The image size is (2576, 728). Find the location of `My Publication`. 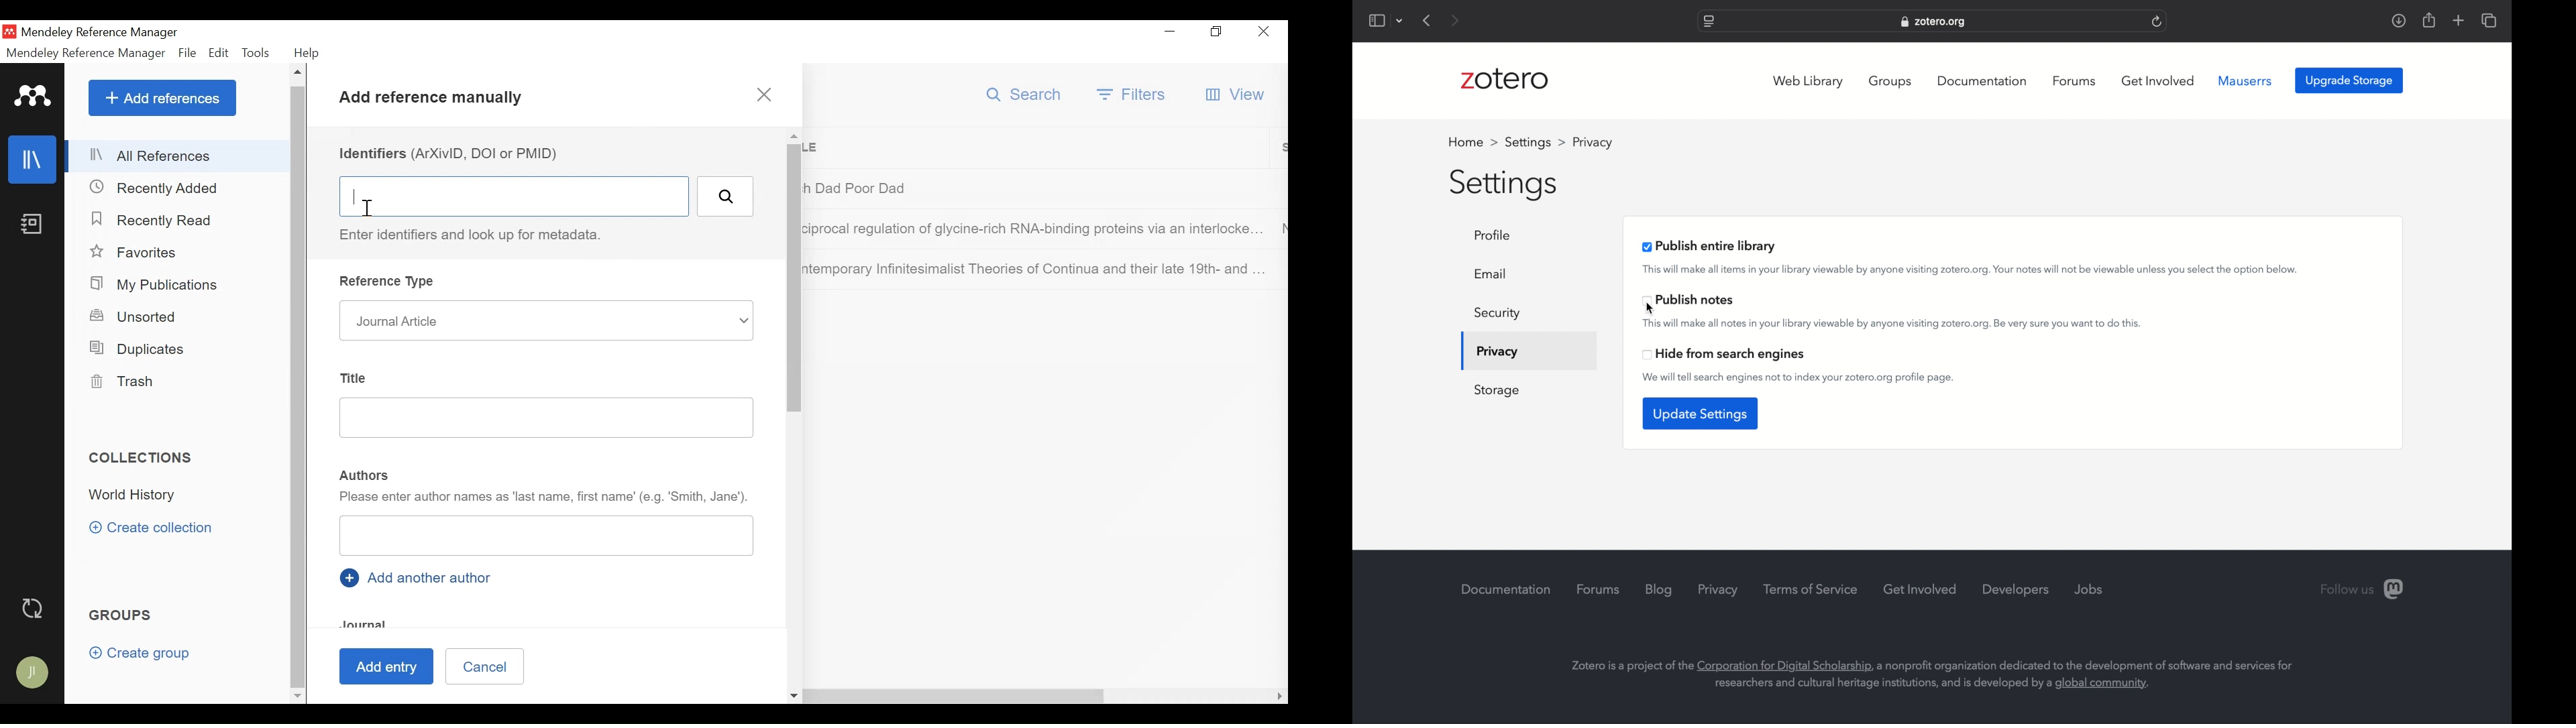

My Publication is located at coordinates (156, 284).